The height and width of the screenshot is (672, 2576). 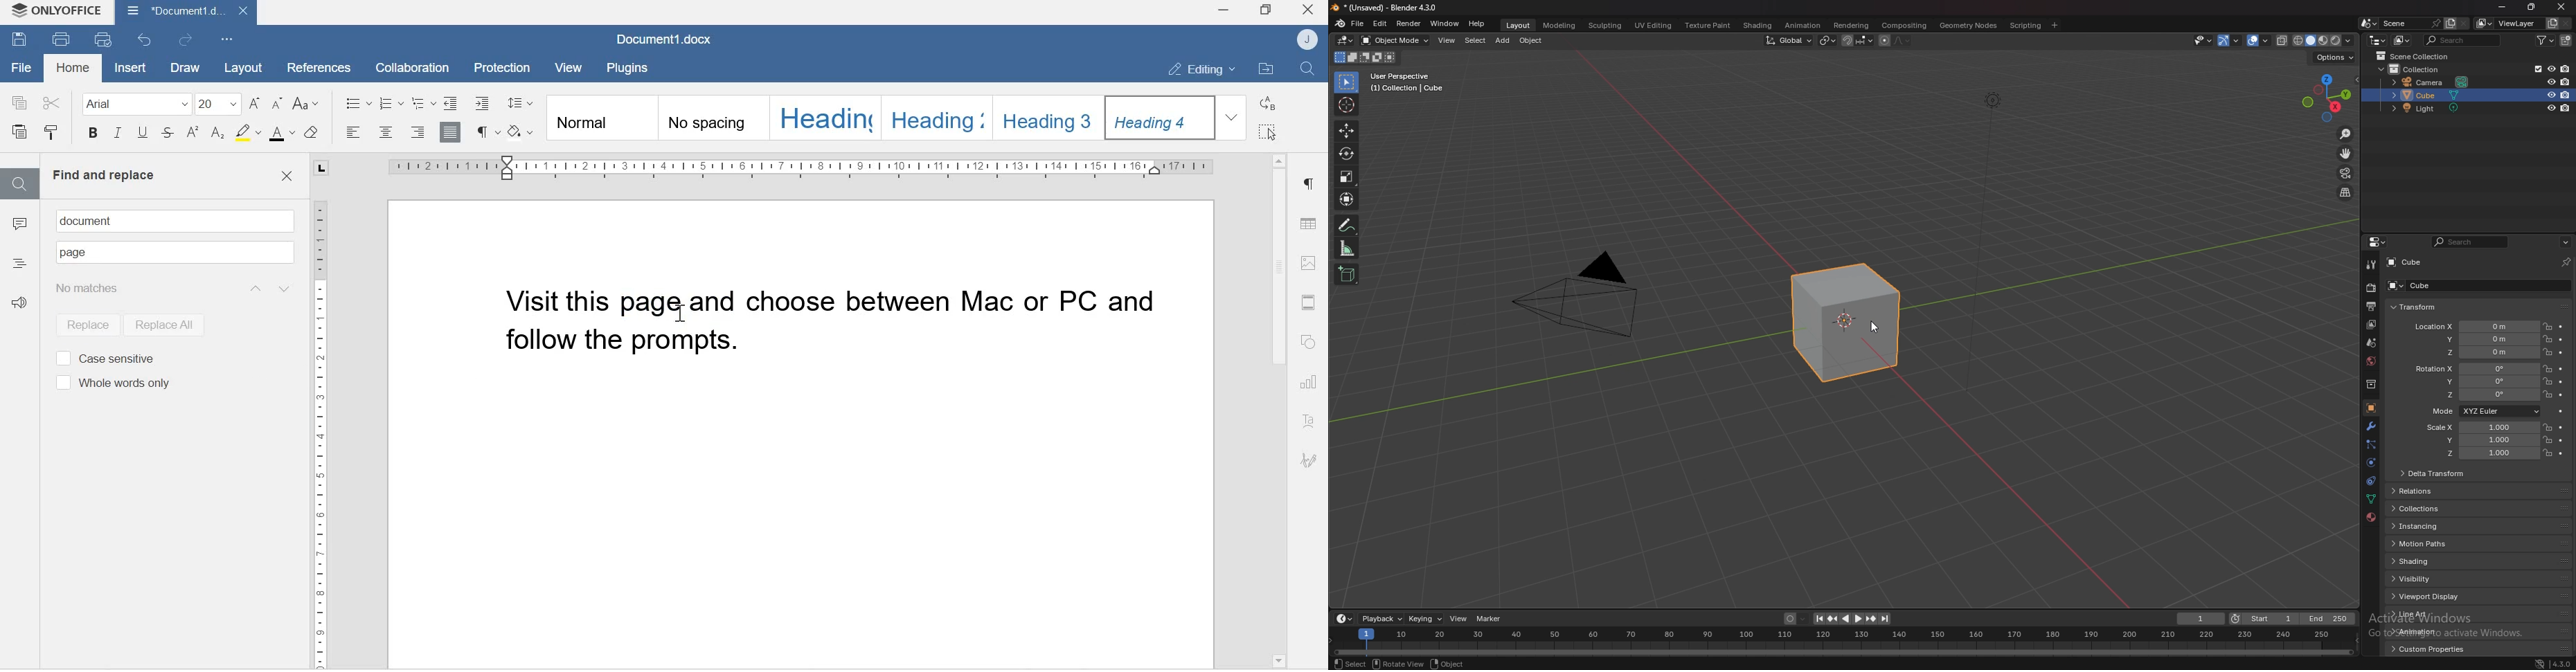 What do you see at coordinates (2566, 242) in the screenshot?
I see `options` at bounding box center [2566, 242].